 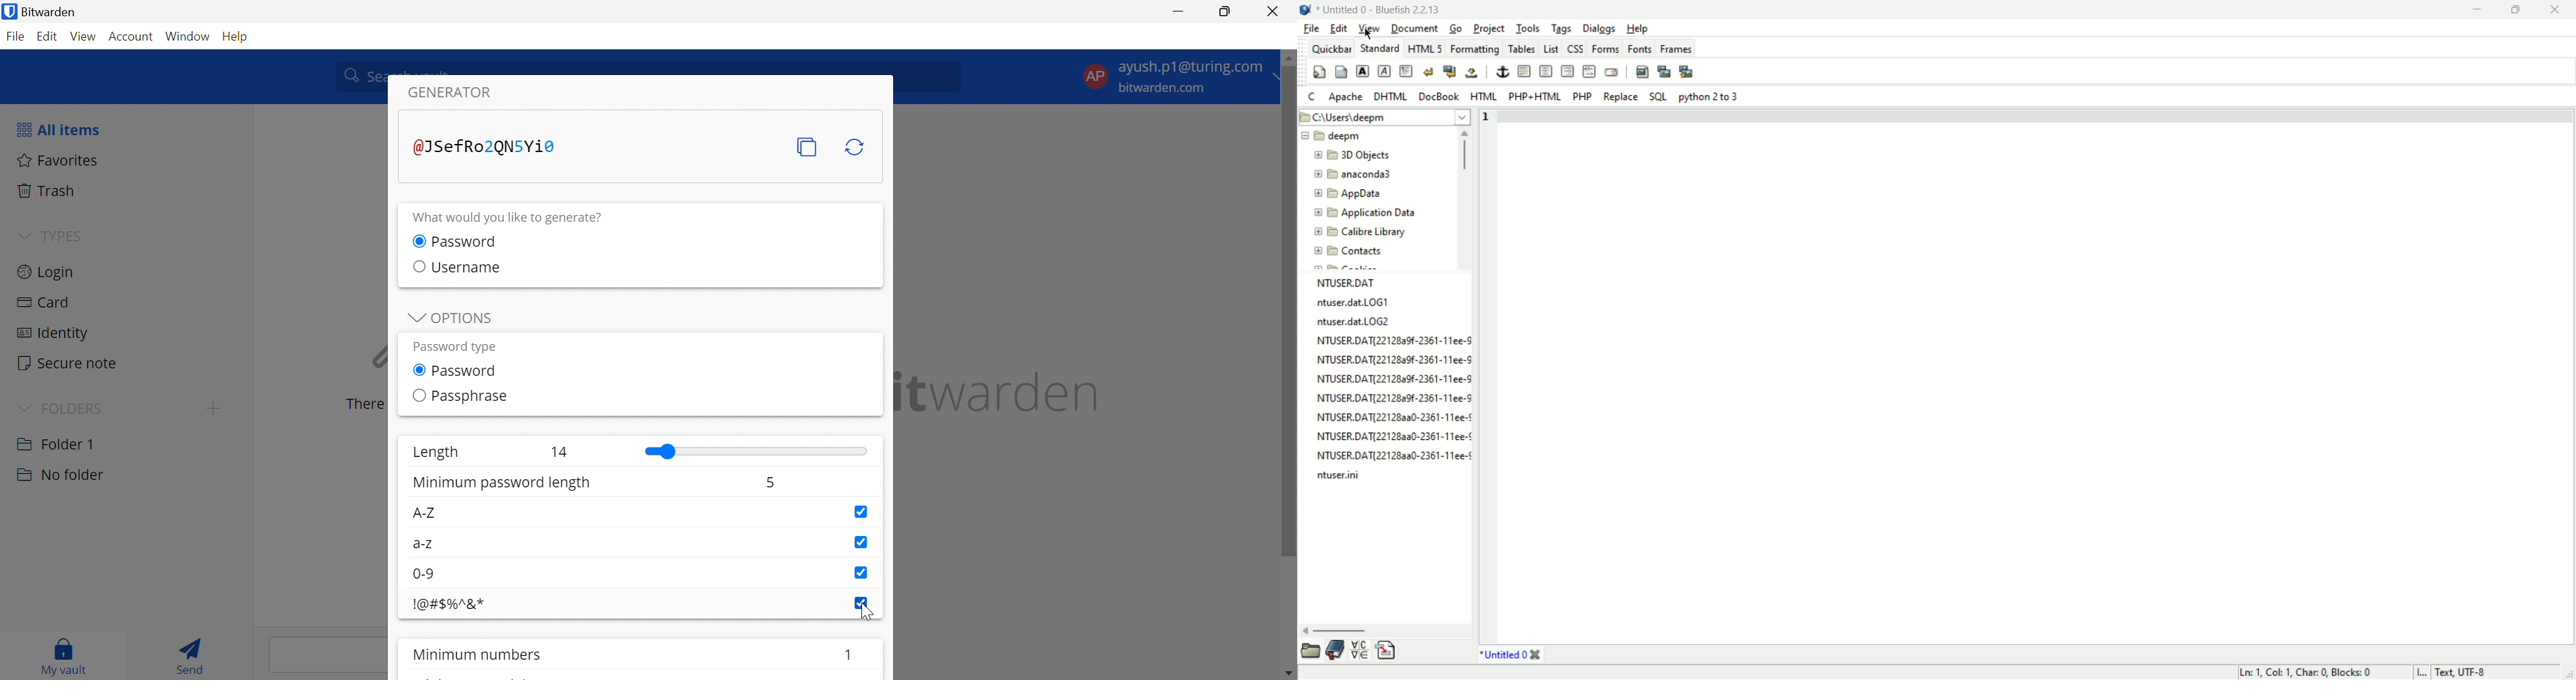 I want to click on title, so click(x=1510, y=655).